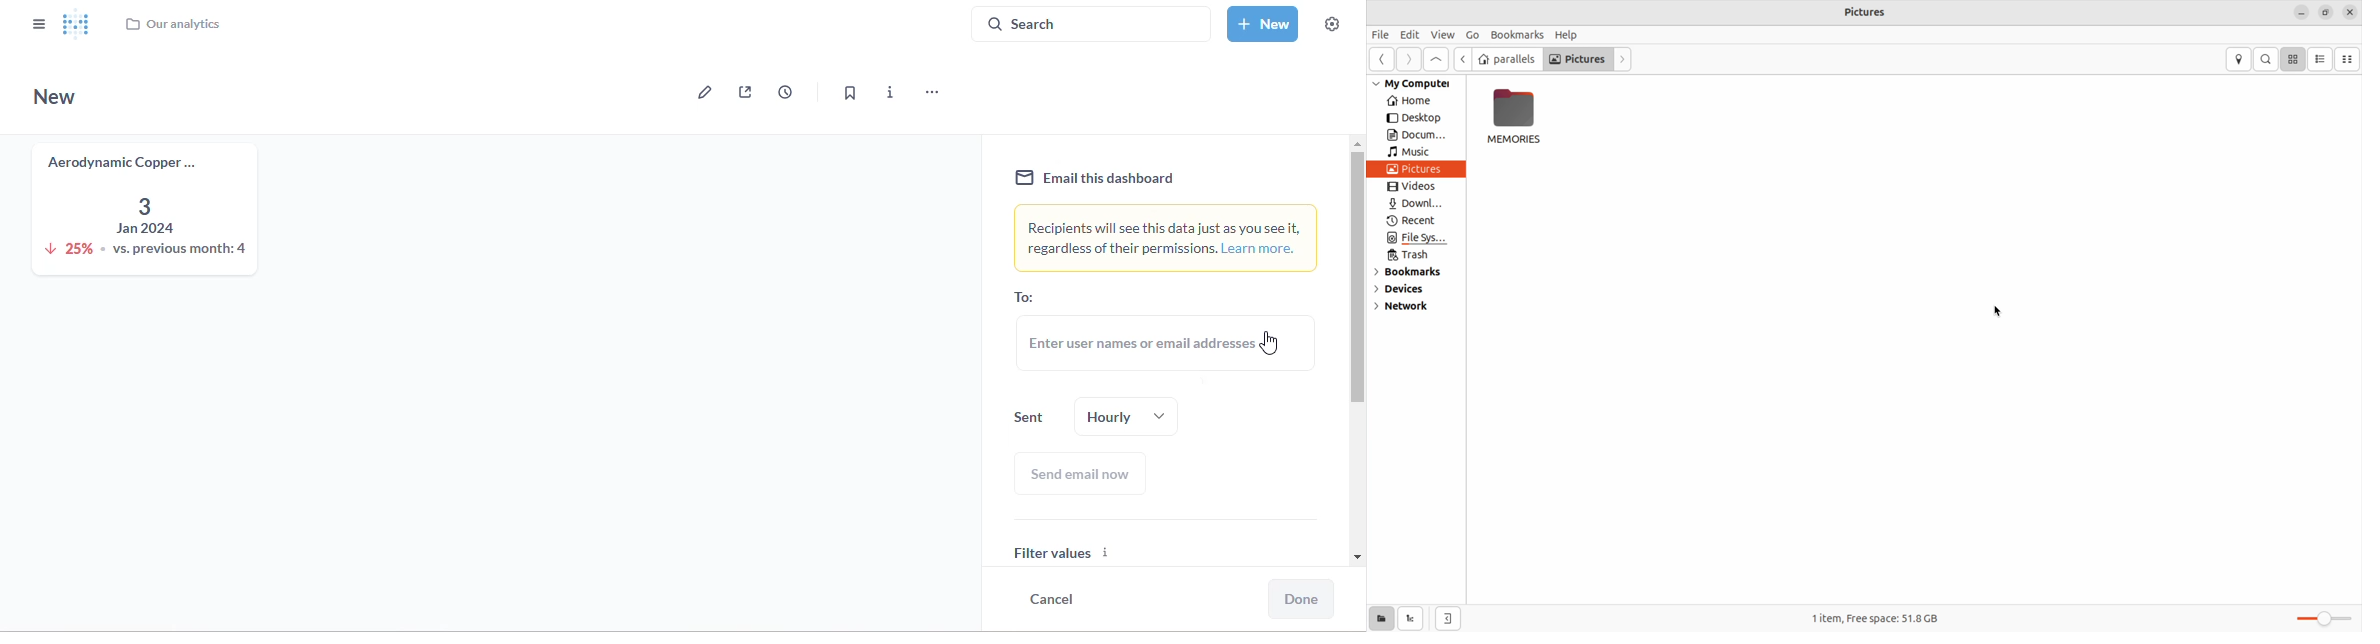 The image size is (2380, 644). Describe the element at coordinates (1382, 34) in the screenshot. I see `File` at that location.